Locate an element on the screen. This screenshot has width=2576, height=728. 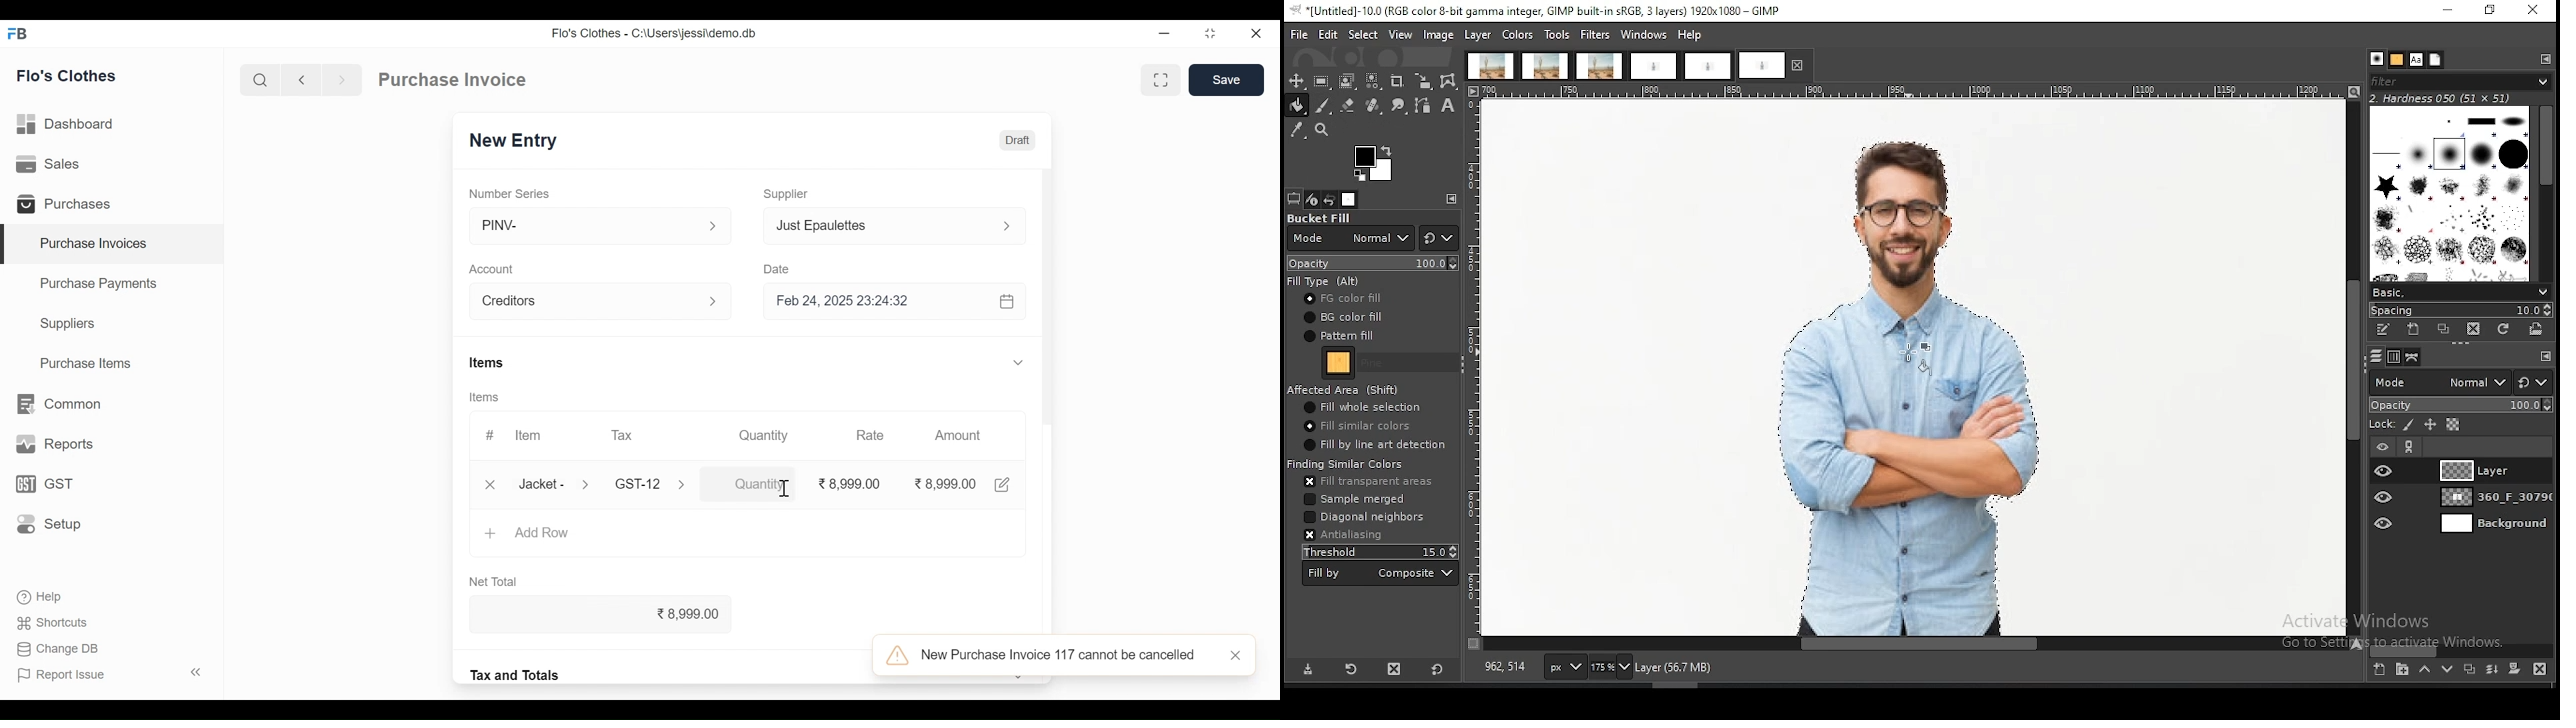
Reports is located at coordinates (52, 443).